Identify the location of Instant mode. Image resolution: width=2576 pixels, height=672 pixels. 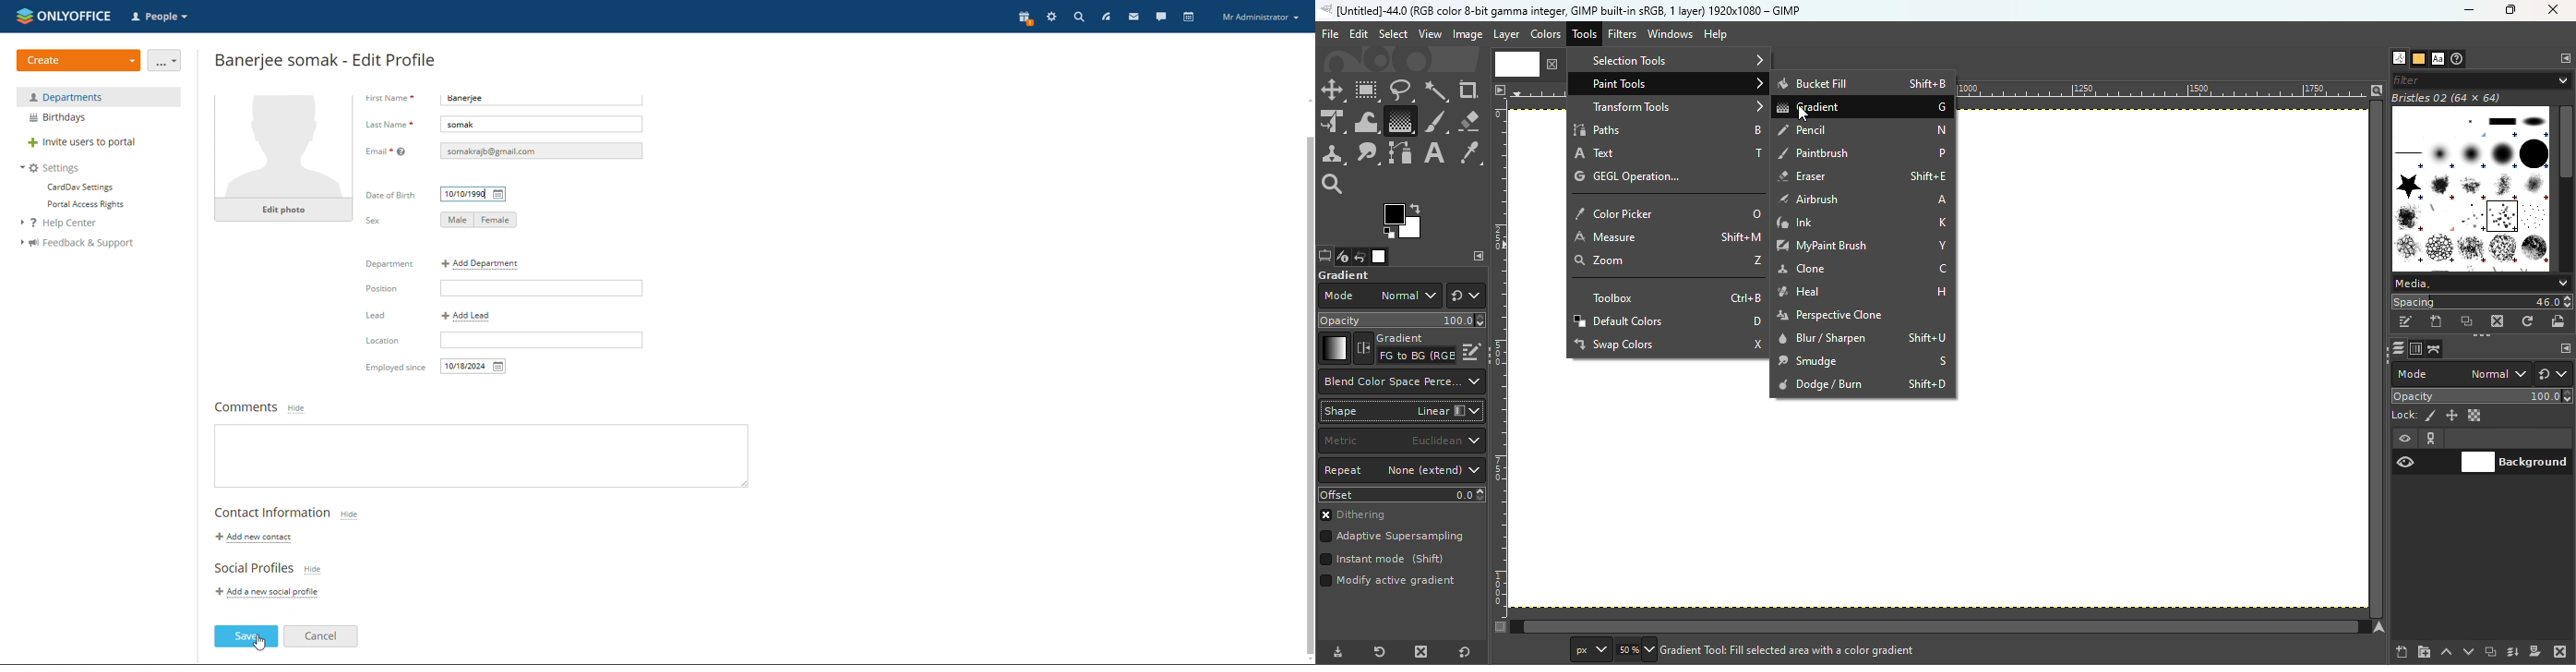
(1381, 561).